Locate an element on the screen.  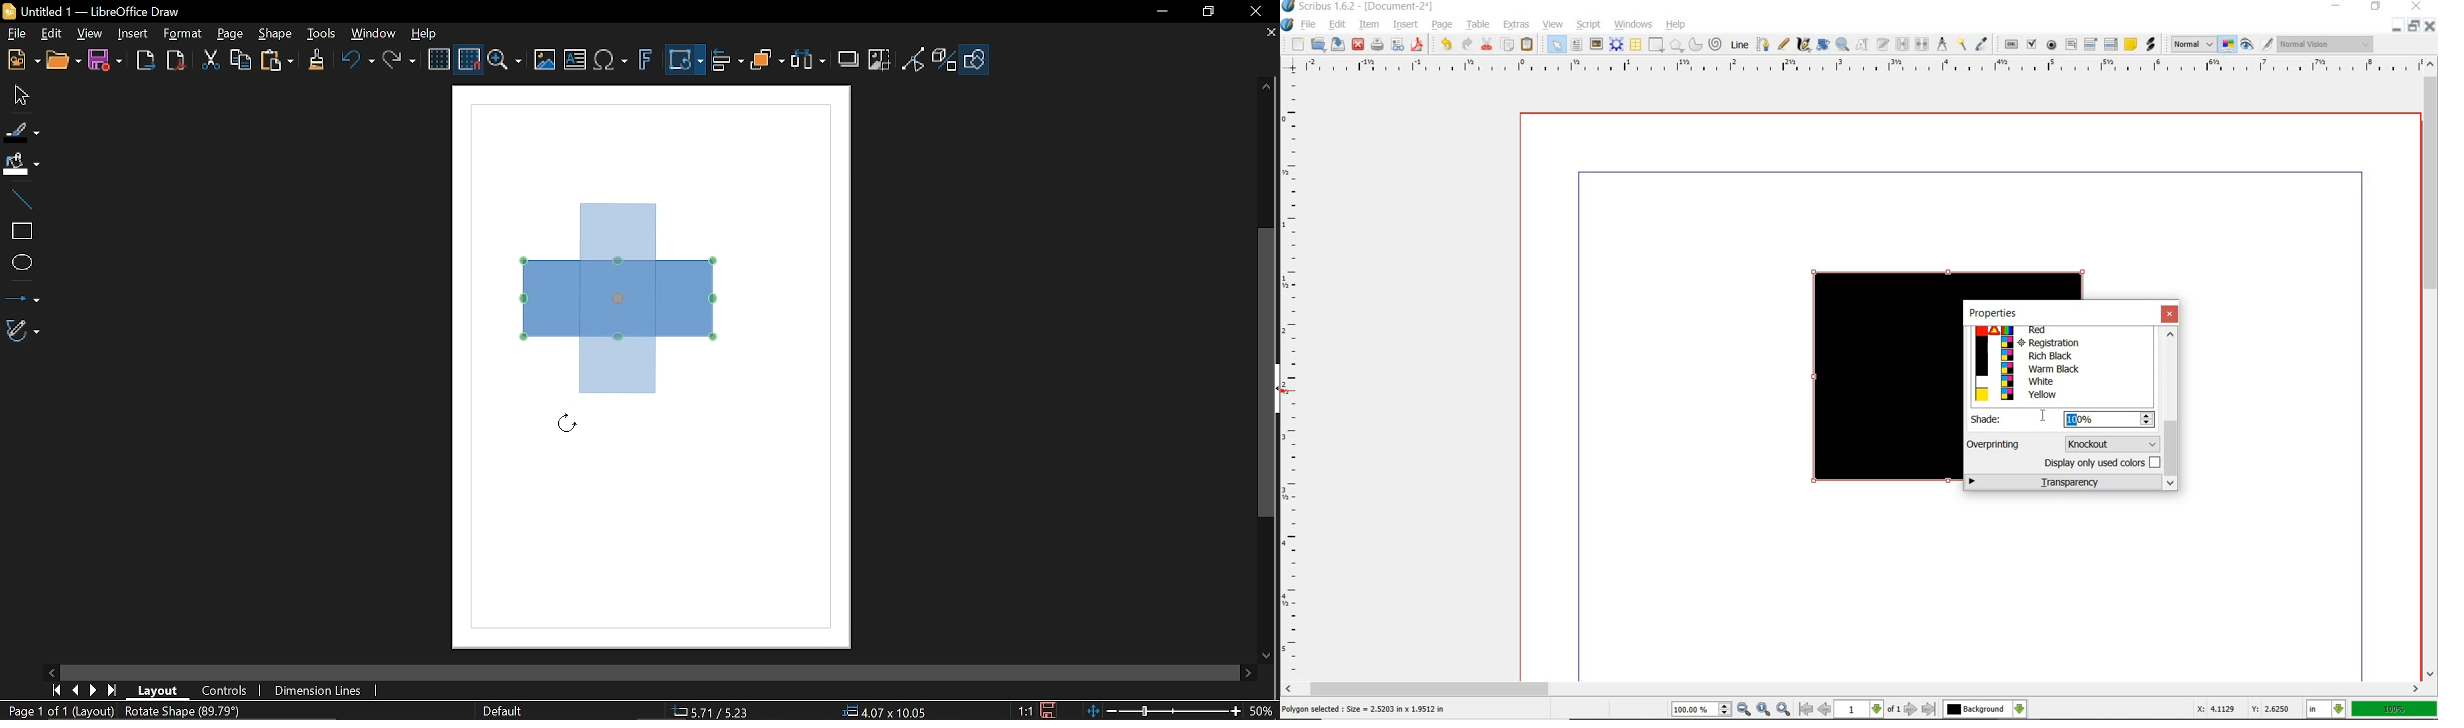
MOve right is located at coordinates (91, 691).